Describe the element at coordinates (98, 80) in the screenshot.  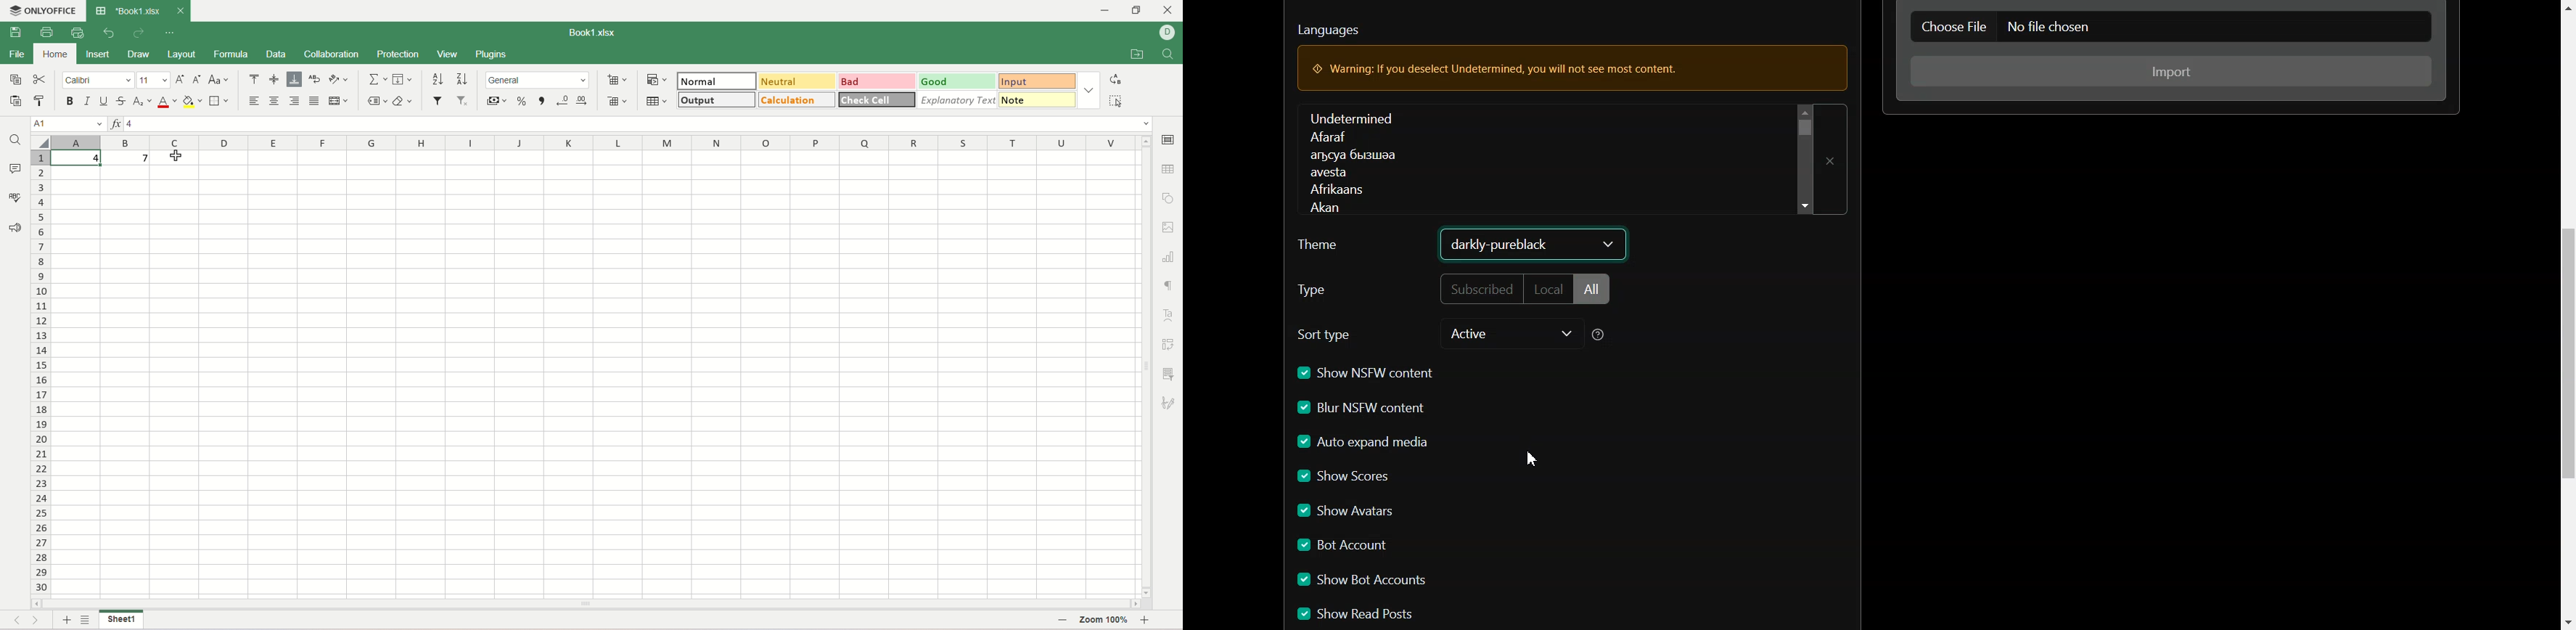
I see `calibri` at that location.